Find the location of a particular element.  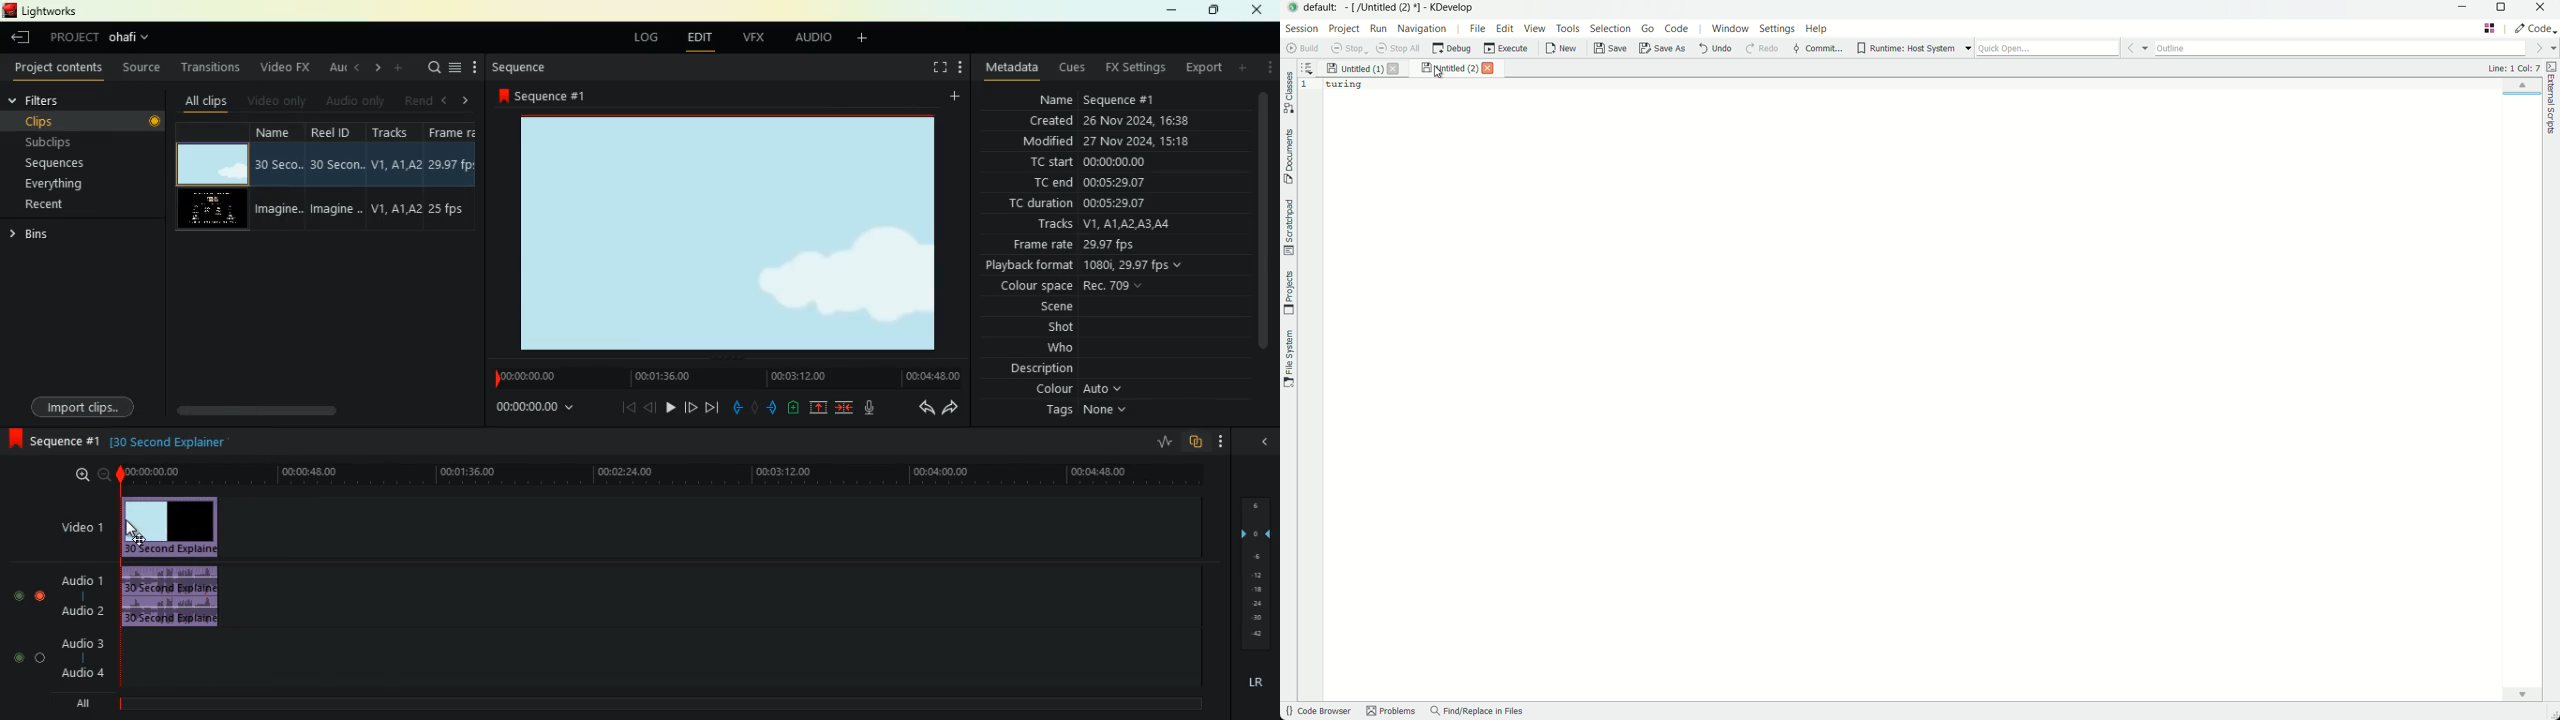

video is located at coordinates (180, 526).